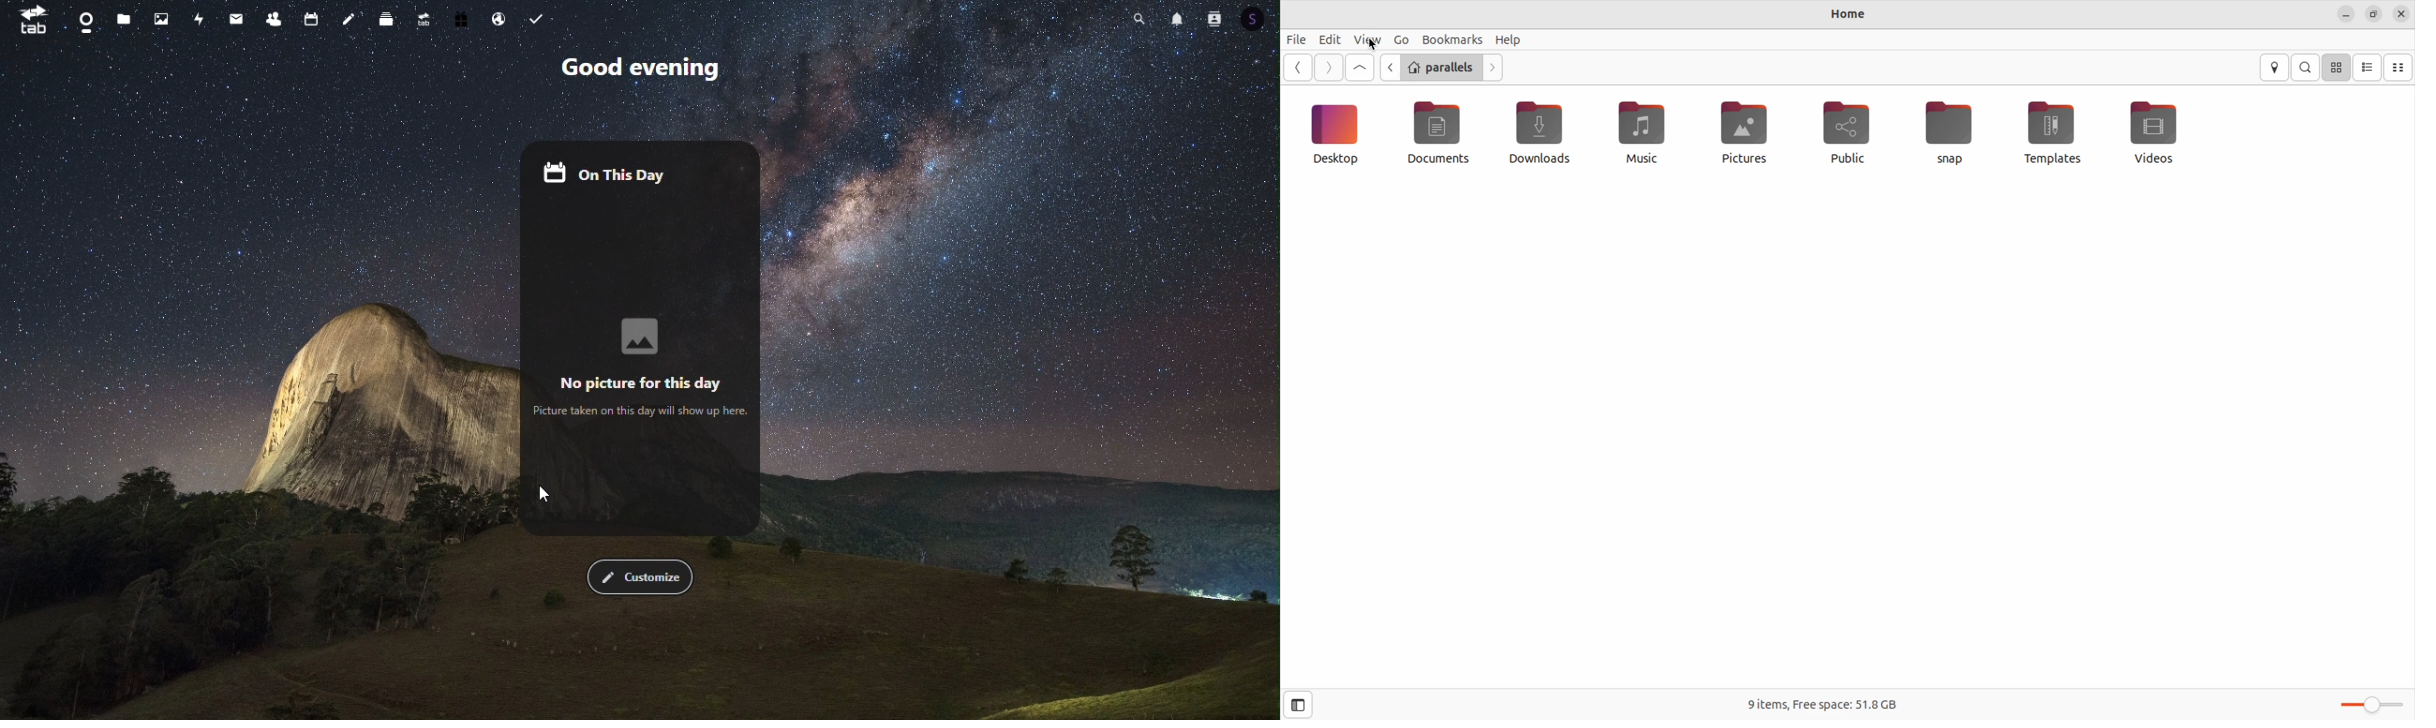  What do you see at coordinates (237, 17) in the screenshot?
I see `mail` at bounding box center [237, 17].